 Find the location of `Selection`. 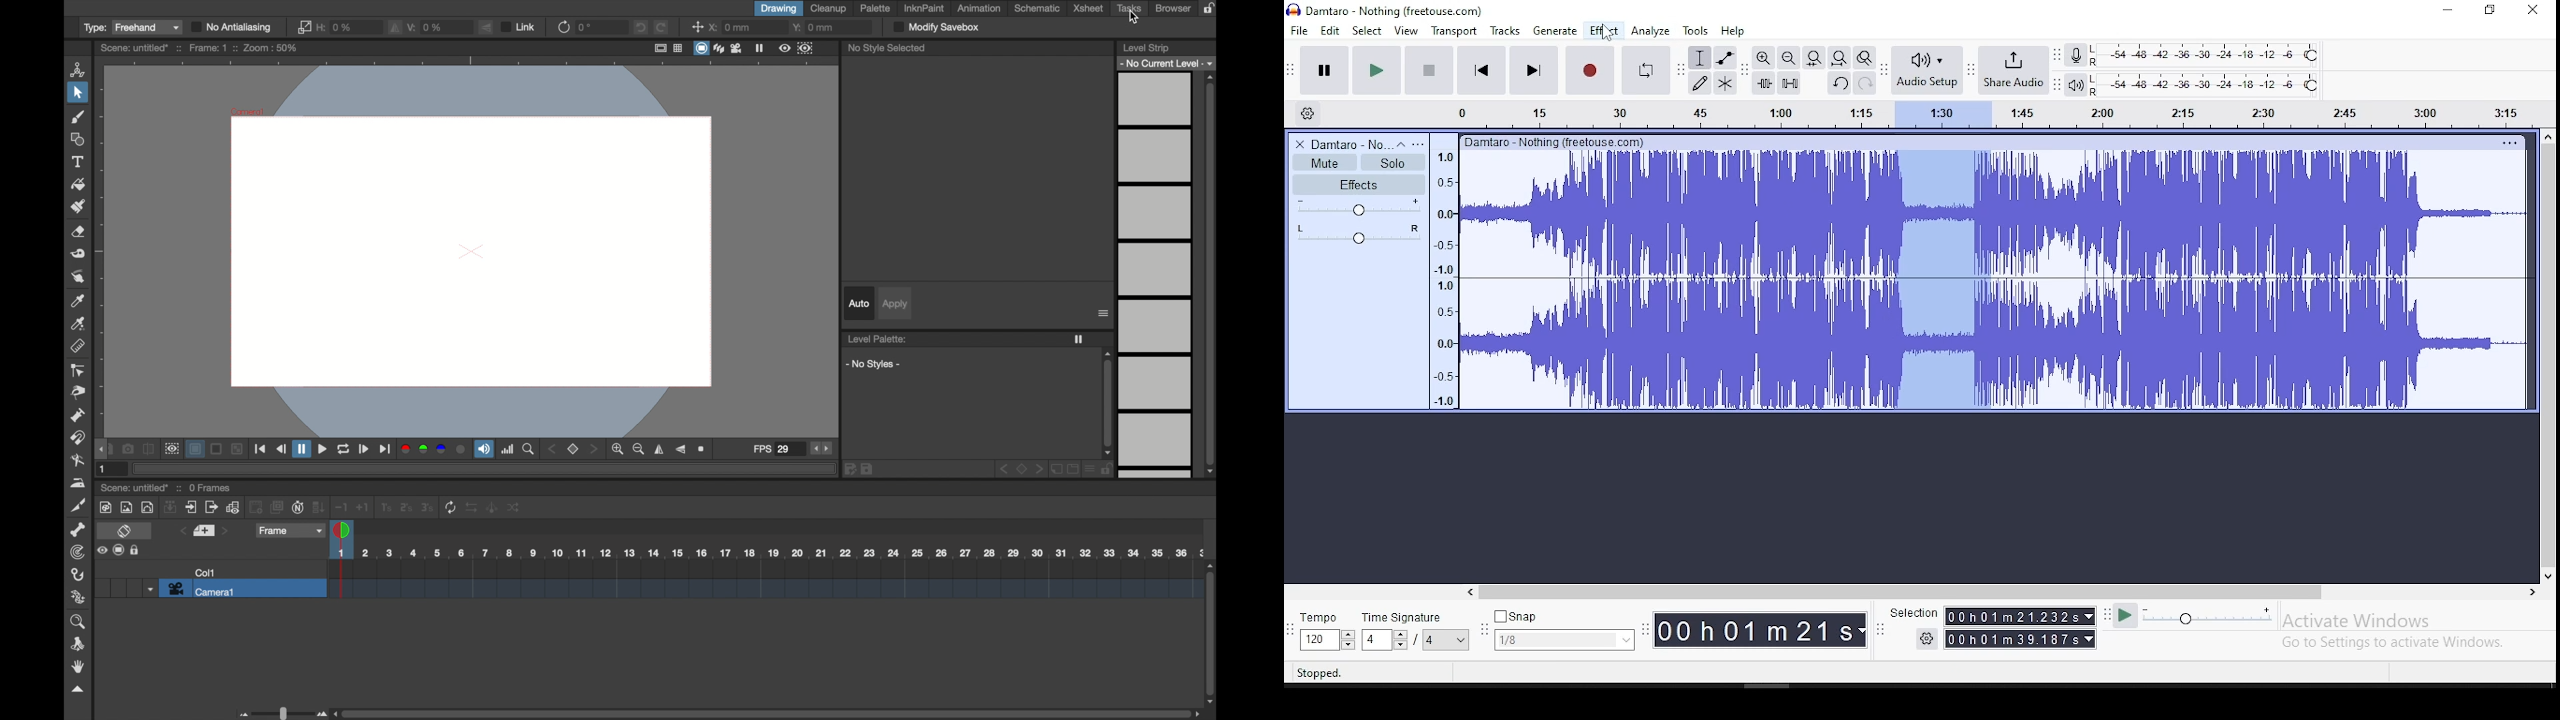

Selection is located at coordinates (1912, 613).